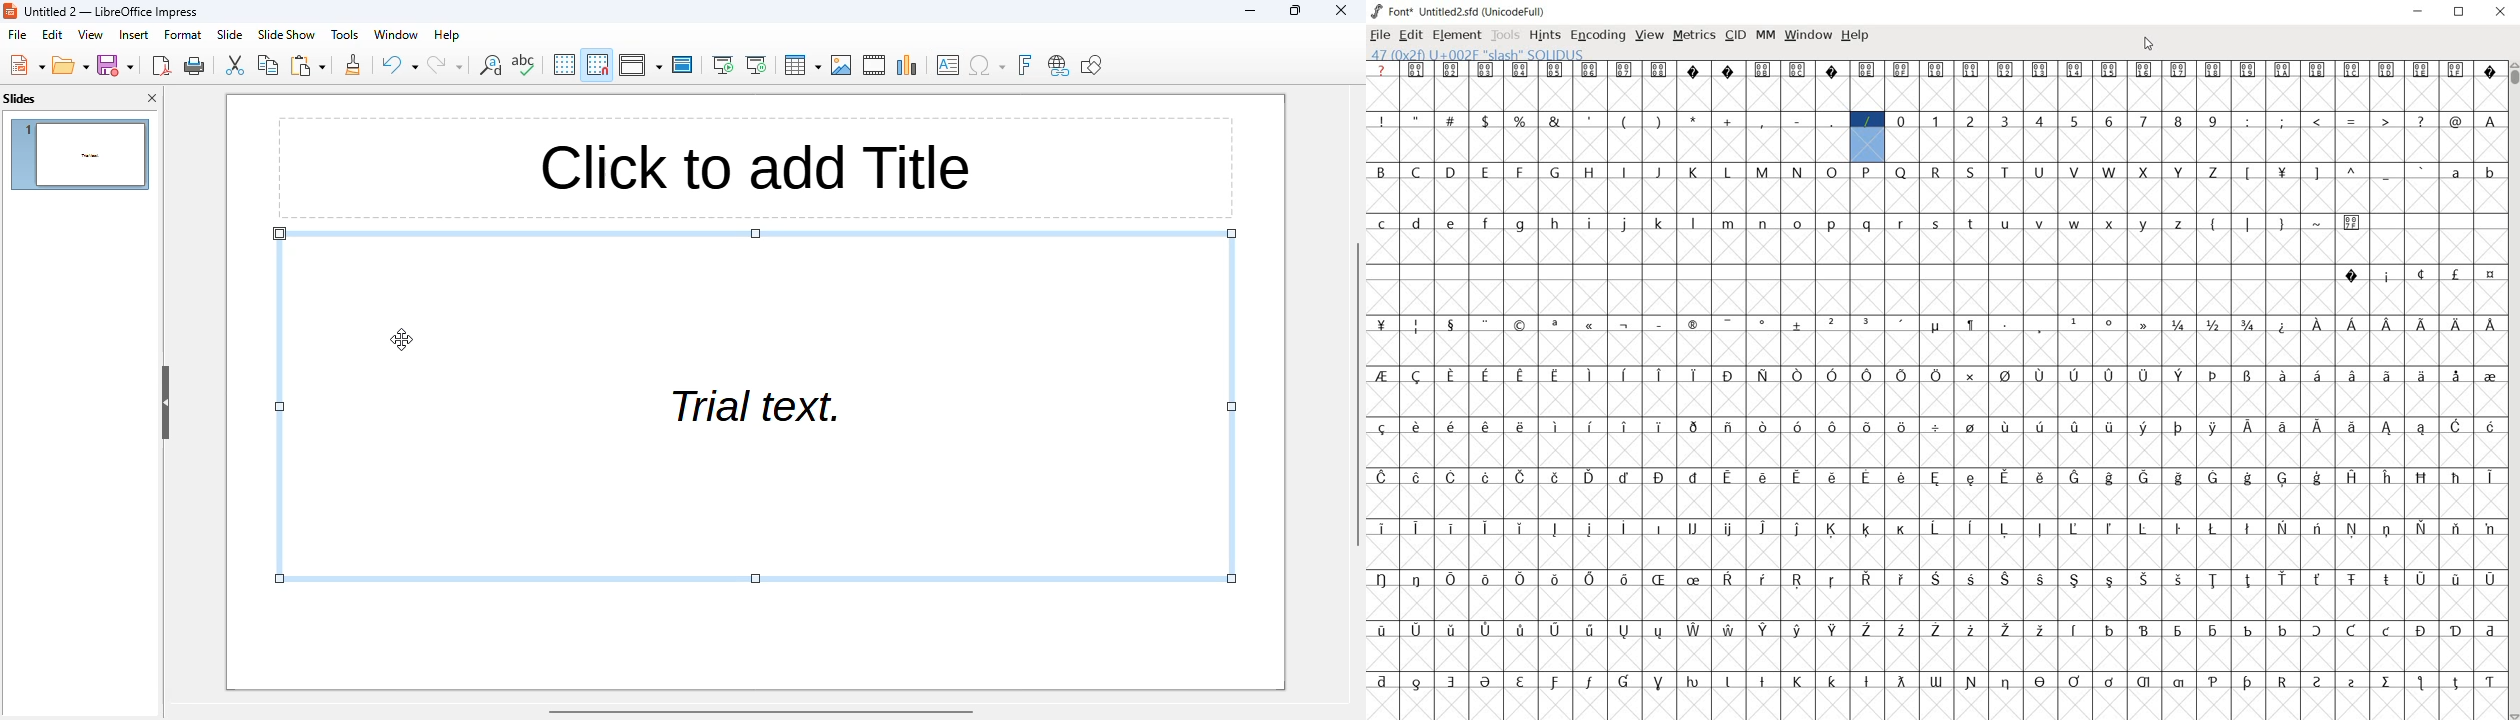 The image size is (2520, 728). I want to click on glyph, so click(2249, 224).